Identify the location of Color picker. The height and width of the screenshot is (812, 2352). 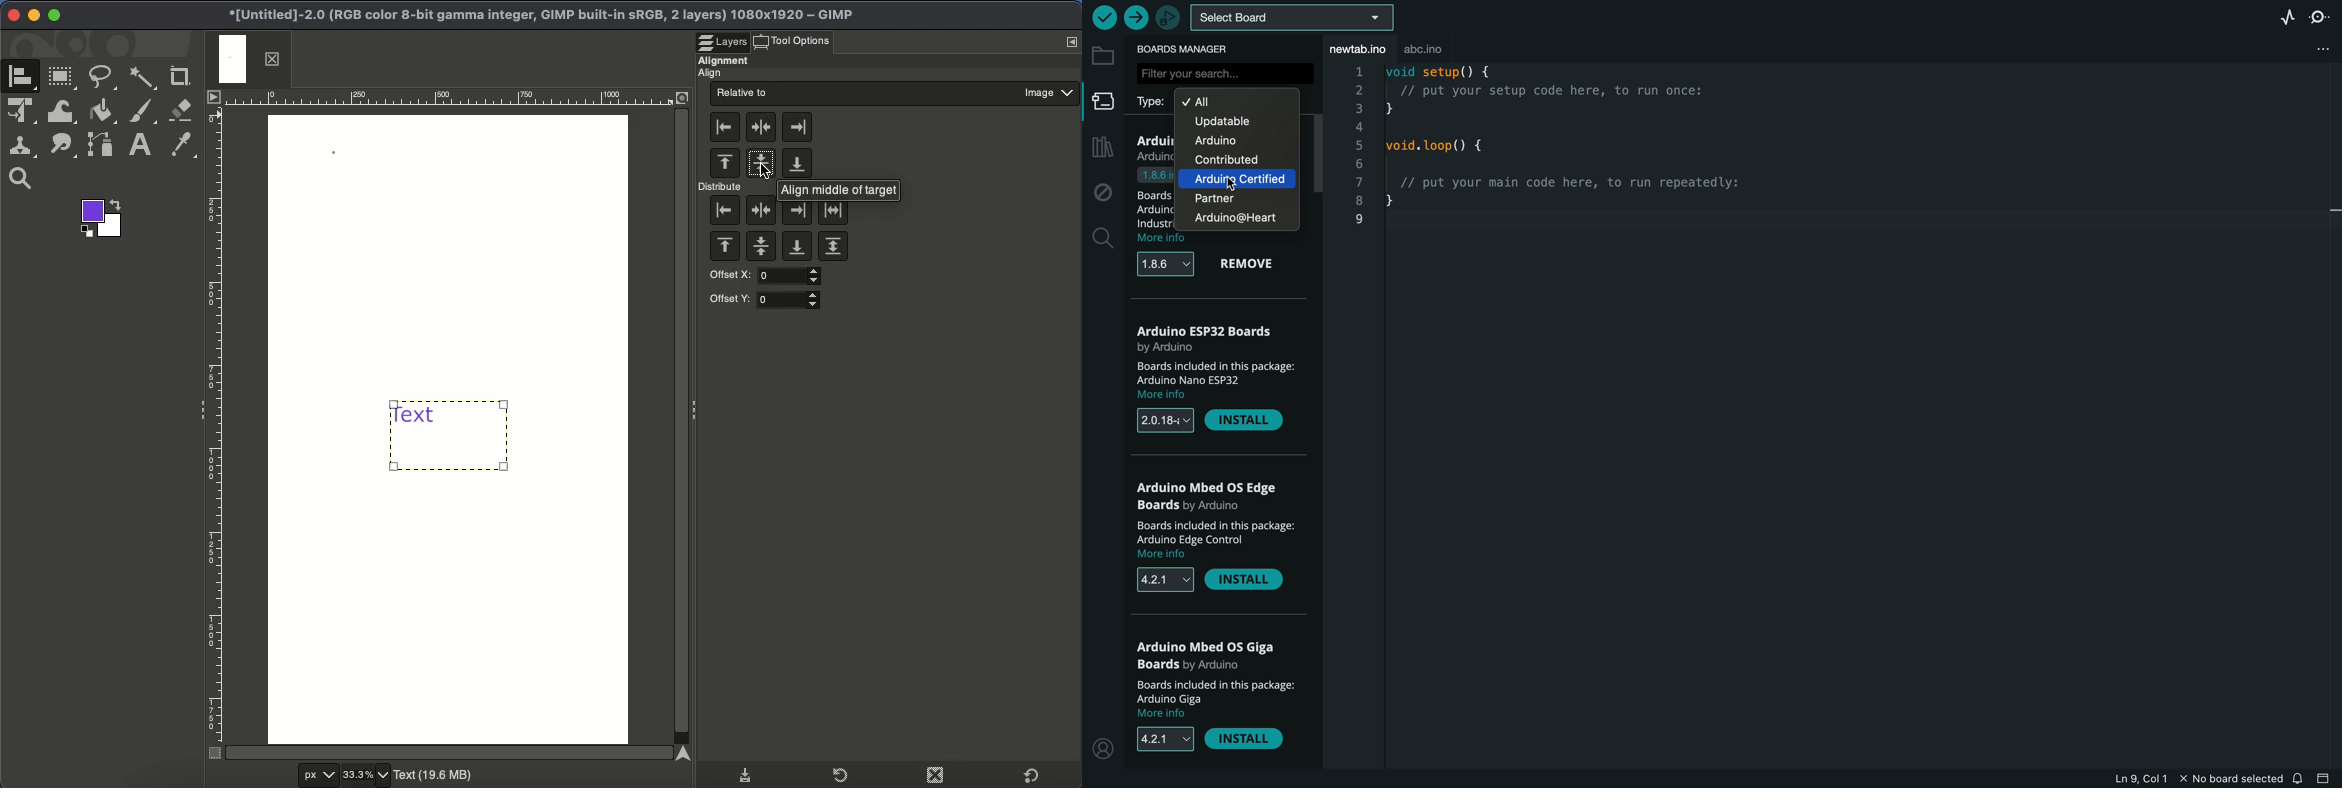
(185, 146).